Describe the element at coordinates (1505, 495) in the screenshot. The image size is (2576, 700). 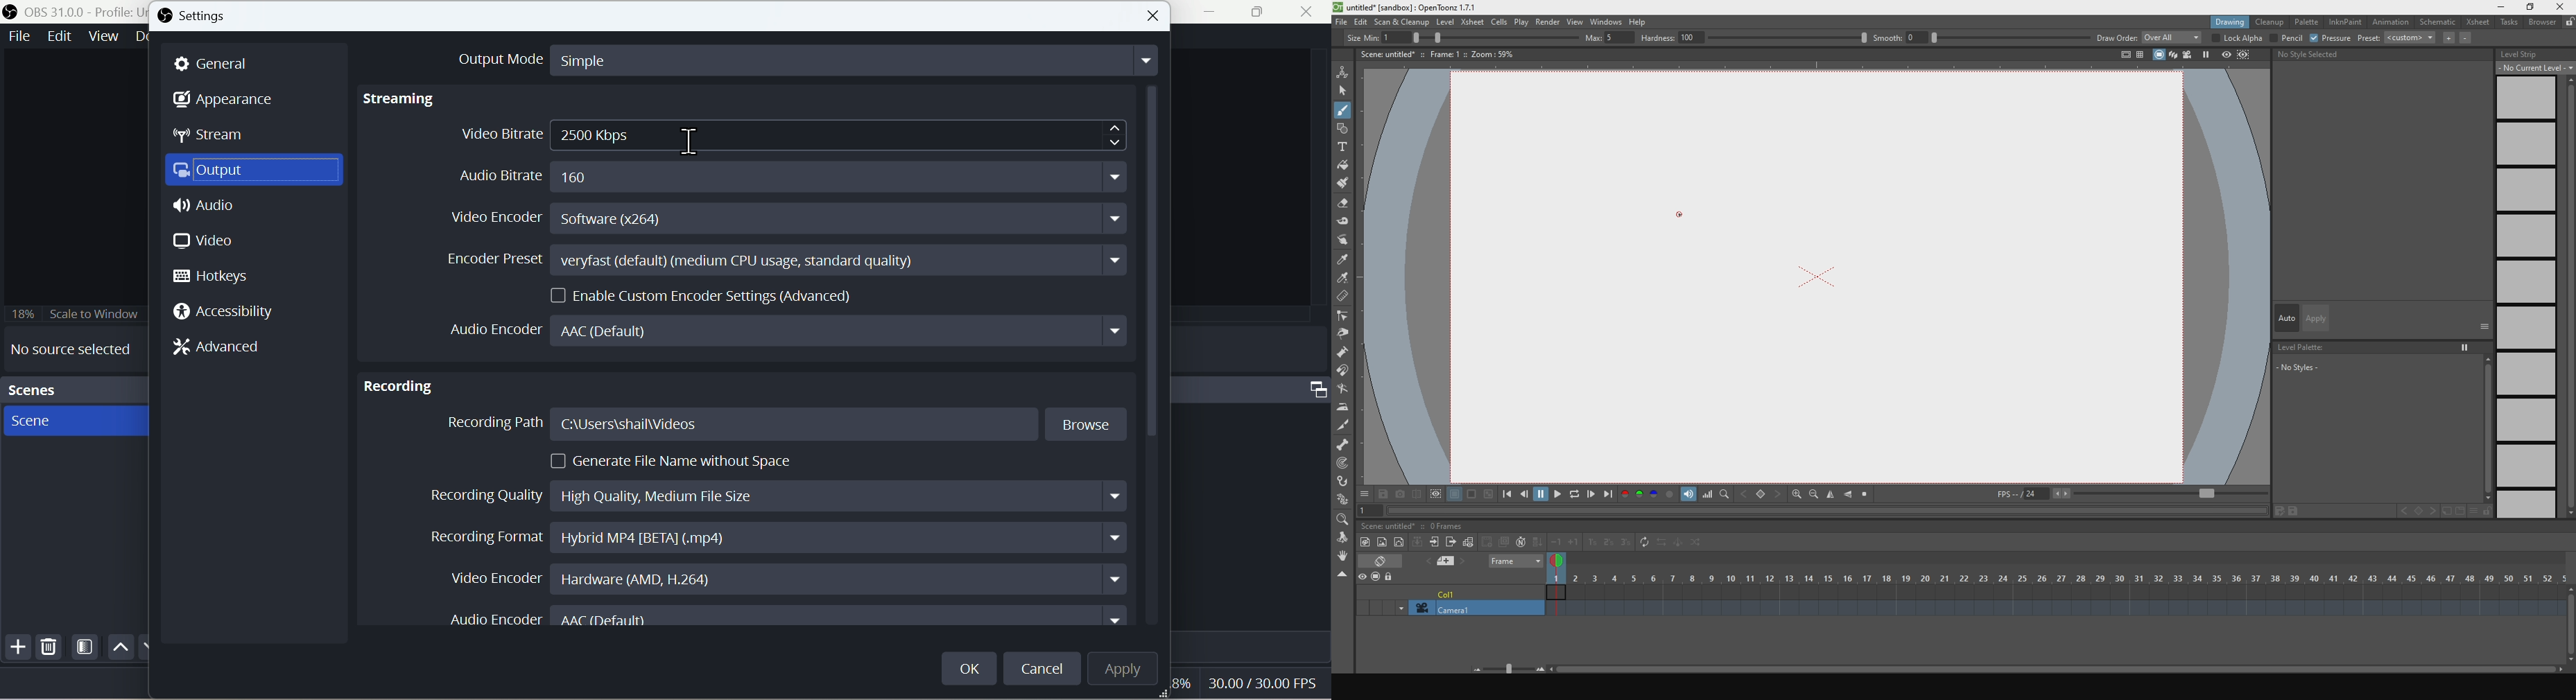
I see `skip to the previous point` at that location.